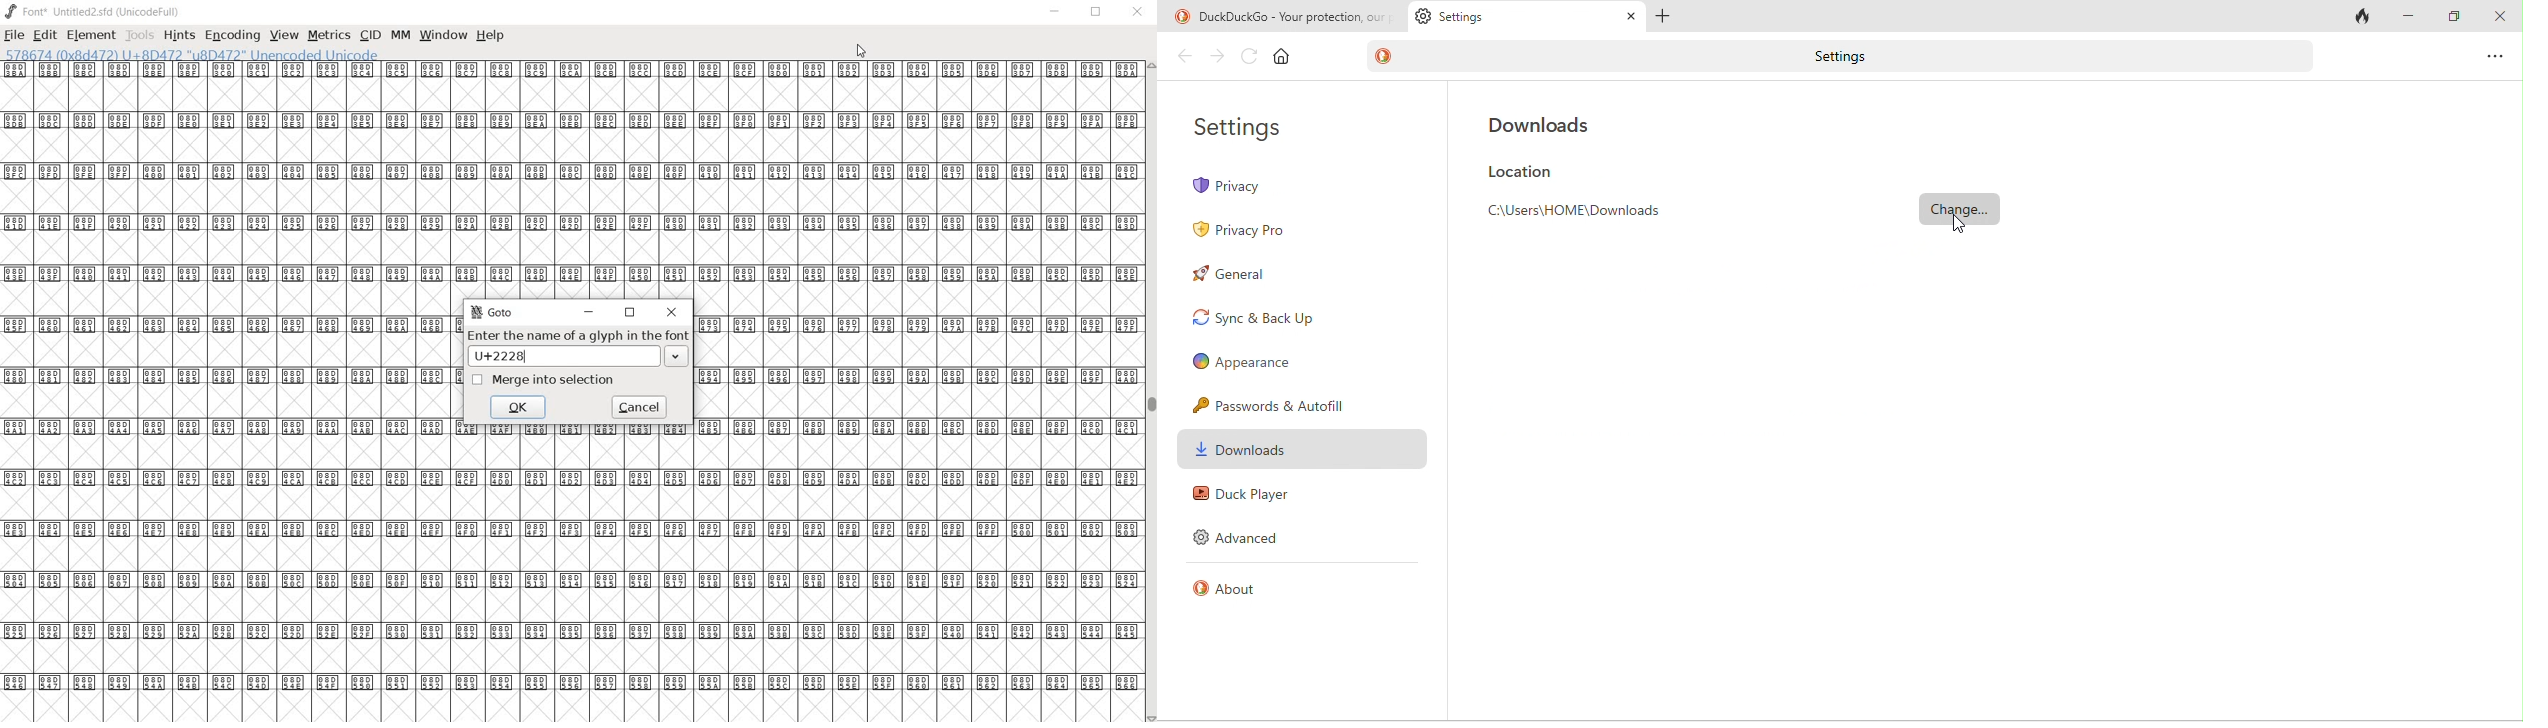 This screenshot has height=728, width=2548. What do you see at coordinates (798, 594) in the screenshot?
I see `glyph characters` at bounding box center [798, 594].